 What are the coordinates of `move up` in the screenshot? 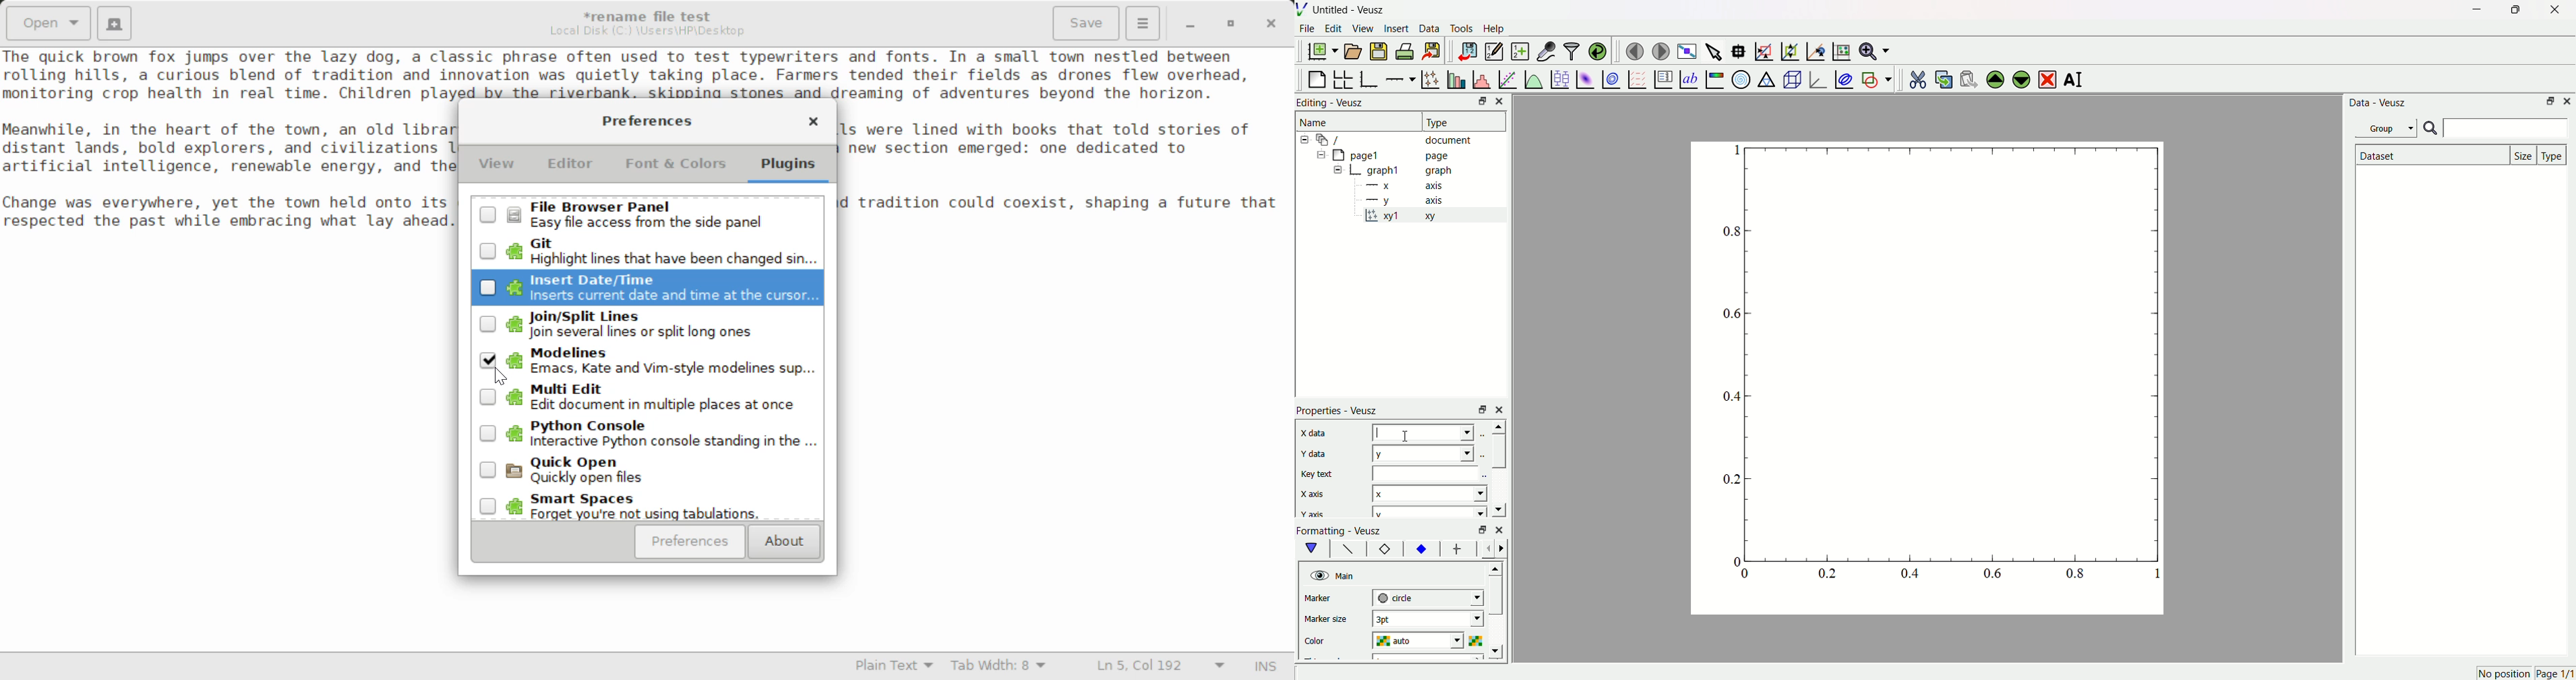 It's located at (1497, 566).